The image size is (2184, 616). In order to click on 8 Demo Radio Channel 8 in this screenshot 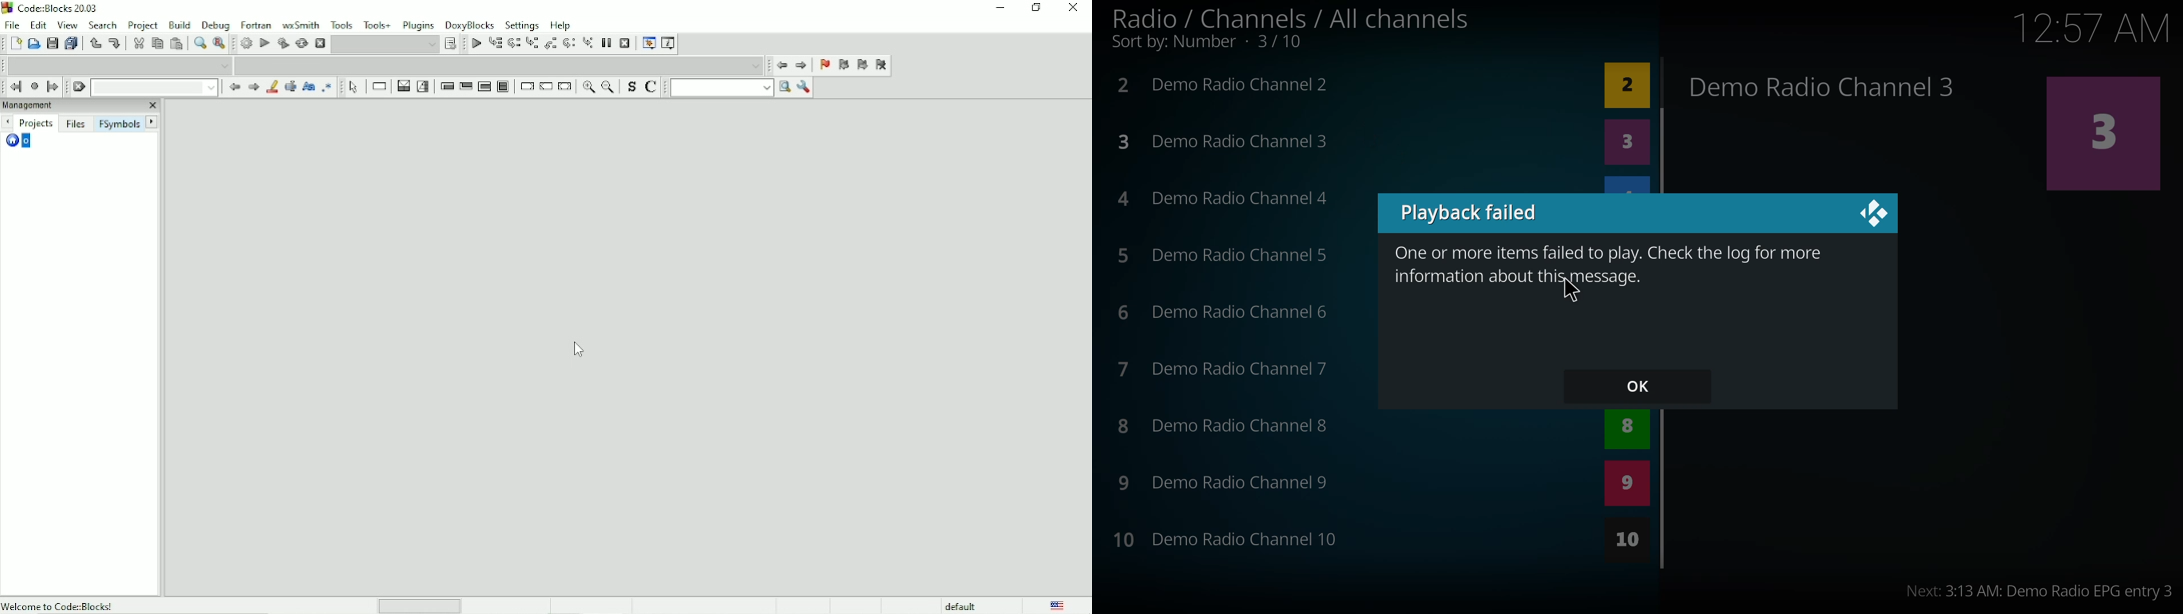, I will do `click(1224, 426)`.